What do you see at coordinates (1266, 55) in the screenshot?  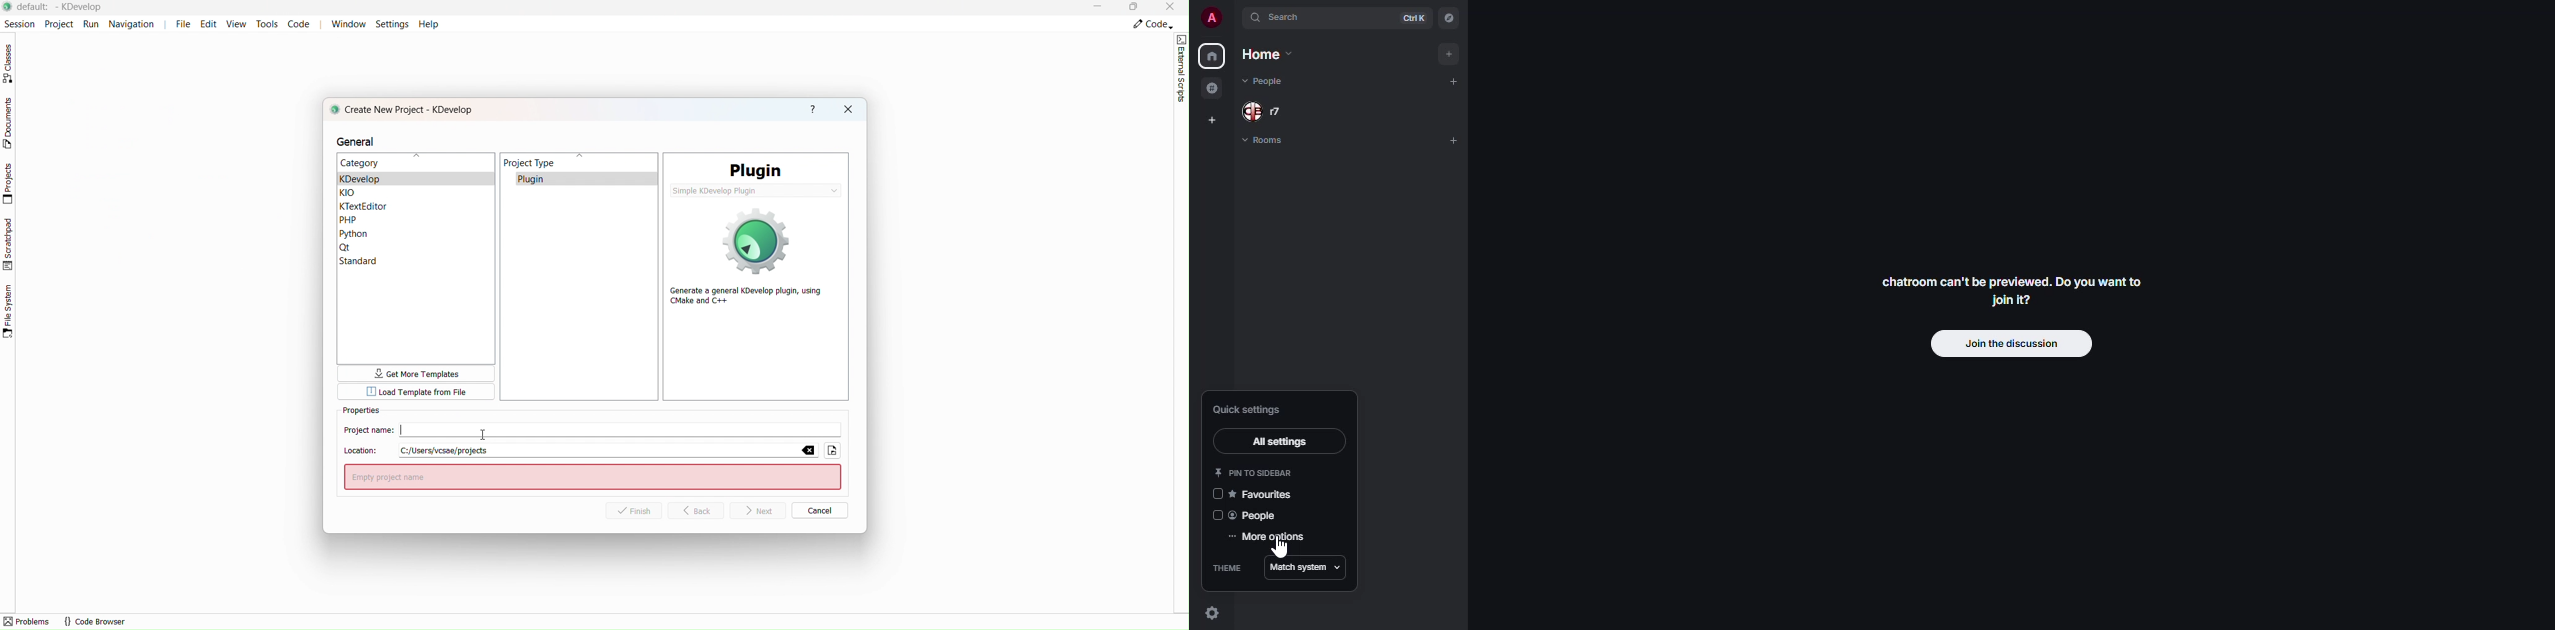 I see `home` at bounding box center [1266, 55].